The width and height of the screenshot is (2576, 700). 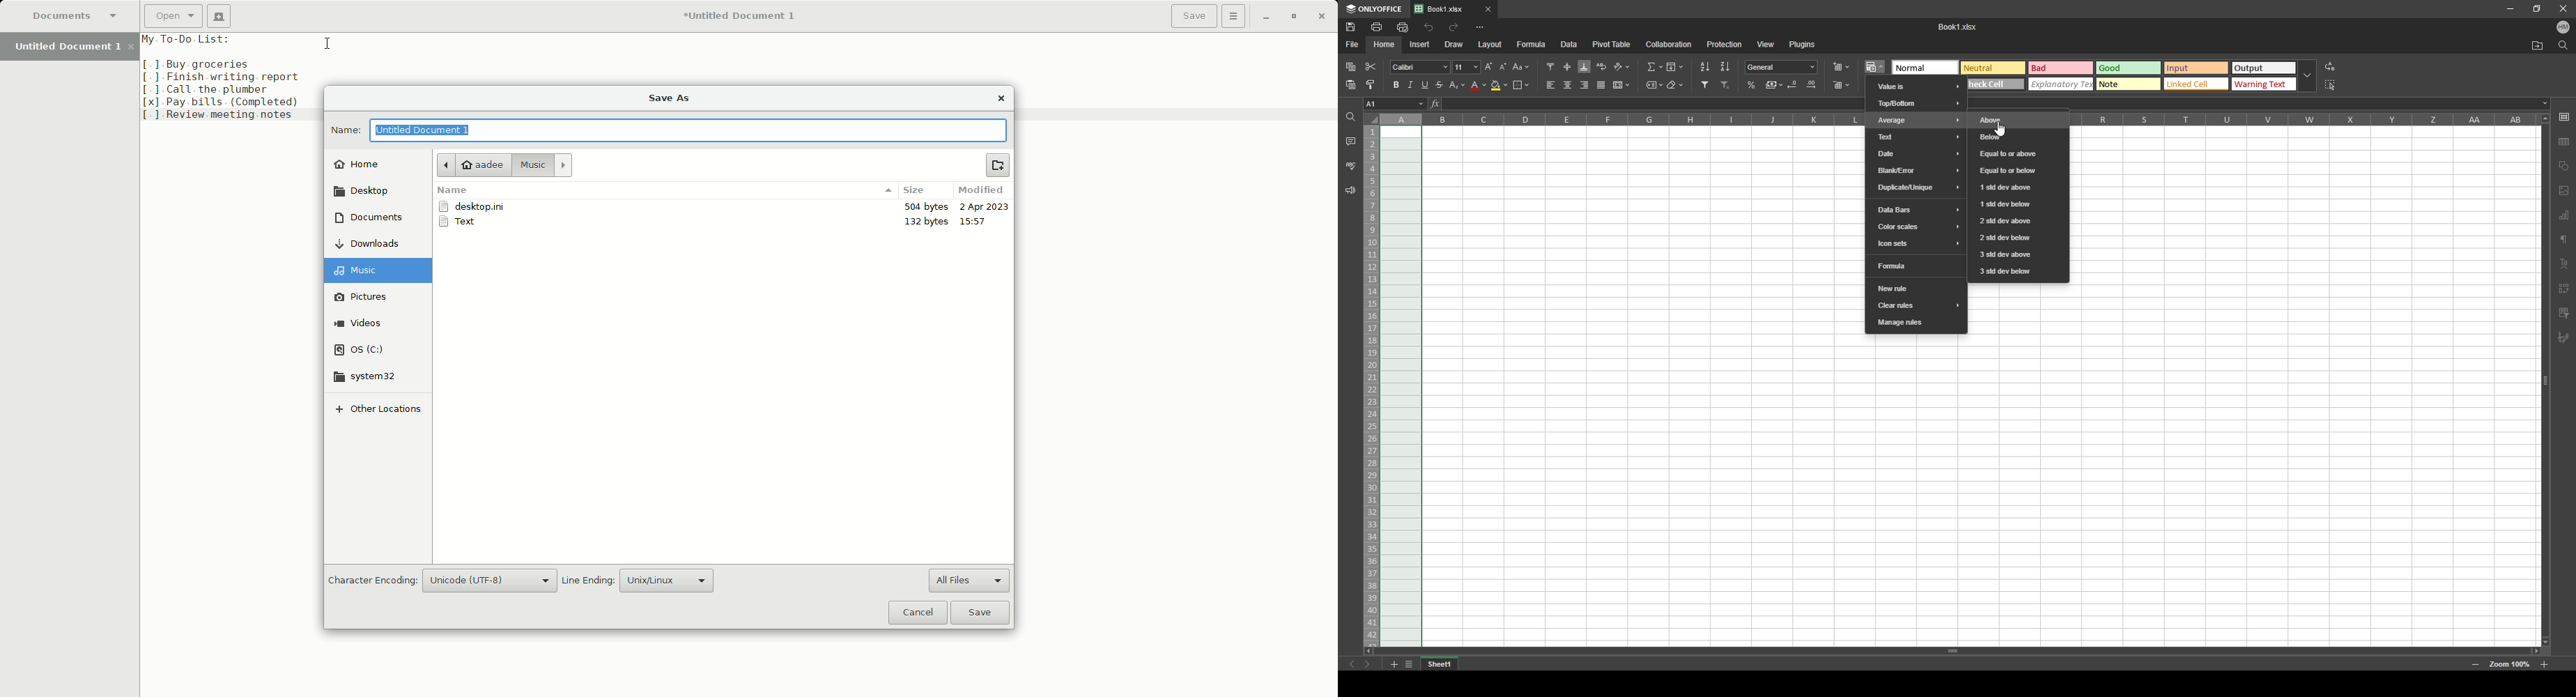 I want to click on cells, so click(x=1968, y=492).